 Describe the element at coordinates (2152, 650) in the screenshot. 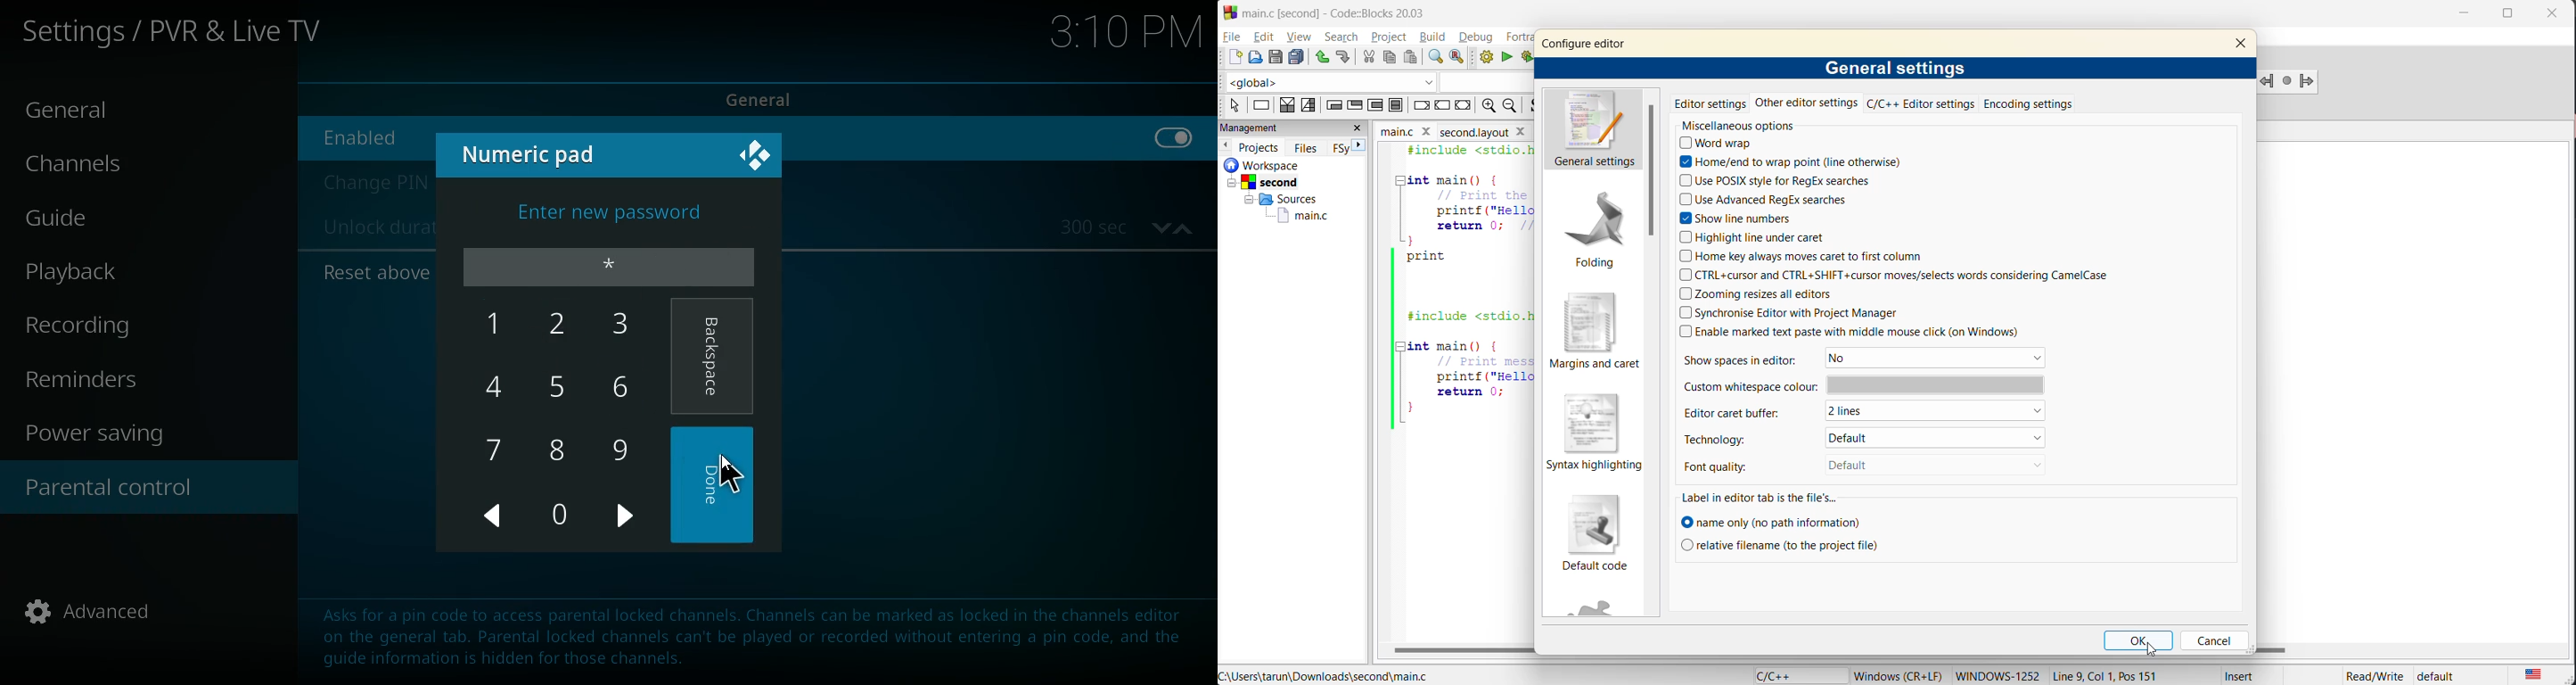

I see `cursor` at that location.